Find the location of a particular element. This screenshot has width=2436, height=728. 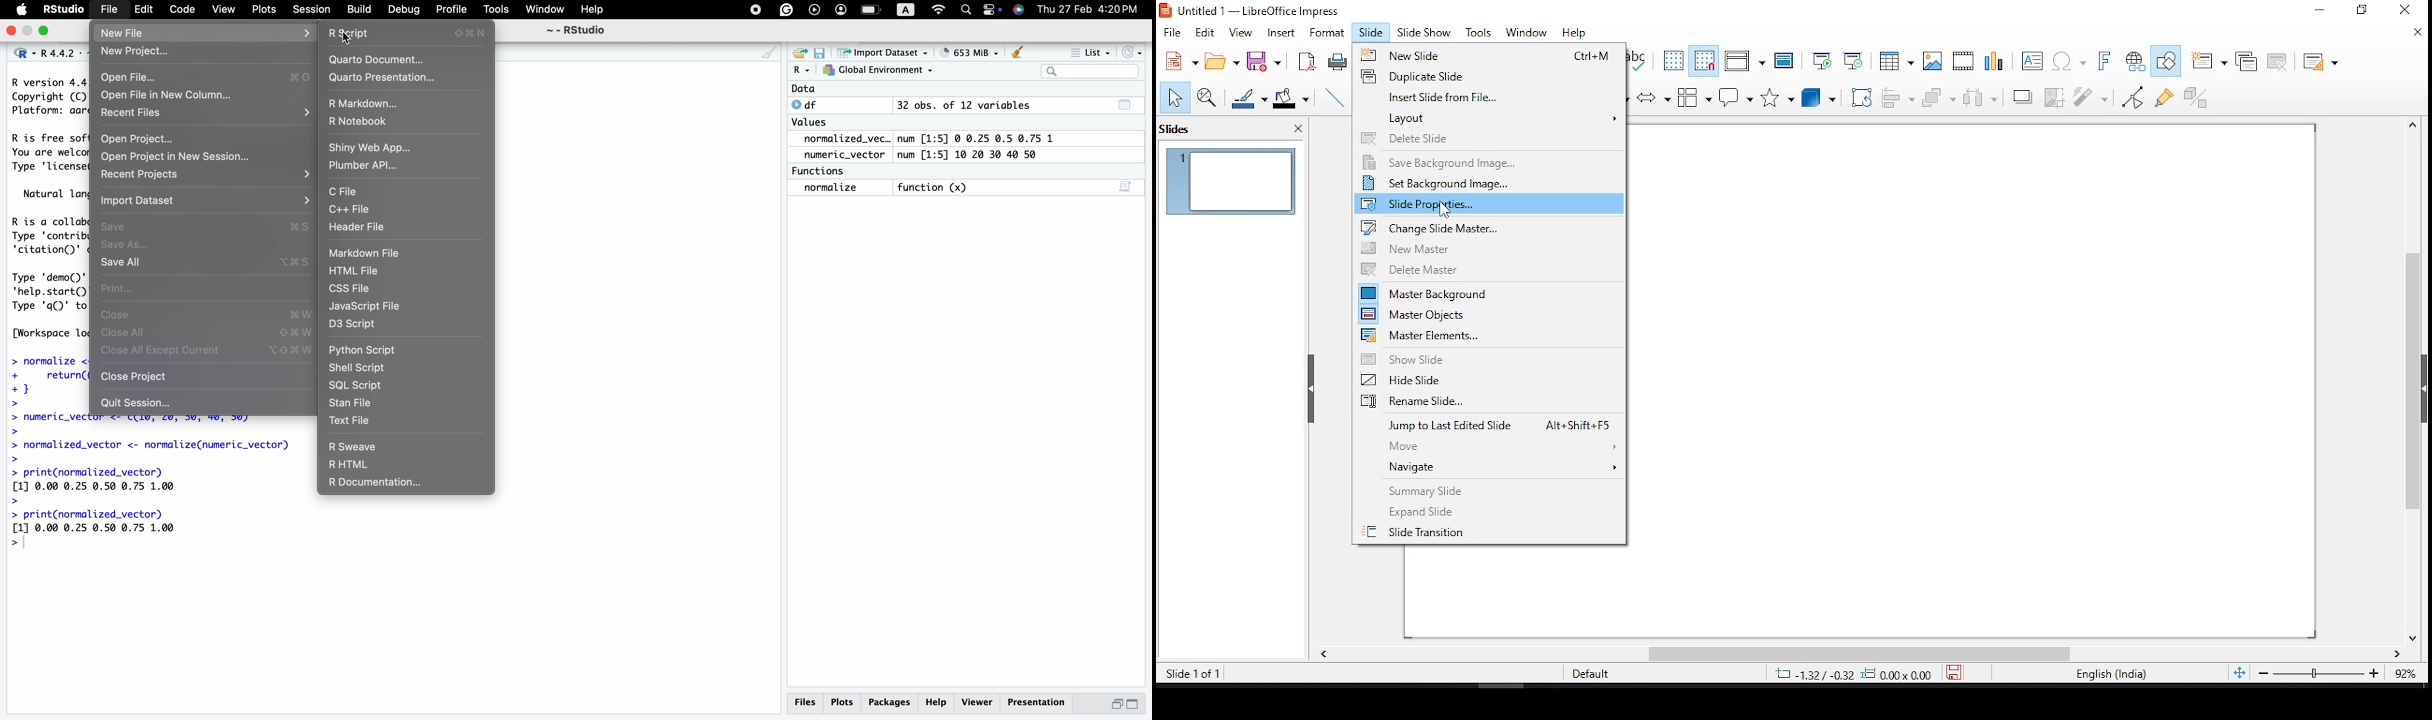

653 MB is located at coordinates (976, 52).